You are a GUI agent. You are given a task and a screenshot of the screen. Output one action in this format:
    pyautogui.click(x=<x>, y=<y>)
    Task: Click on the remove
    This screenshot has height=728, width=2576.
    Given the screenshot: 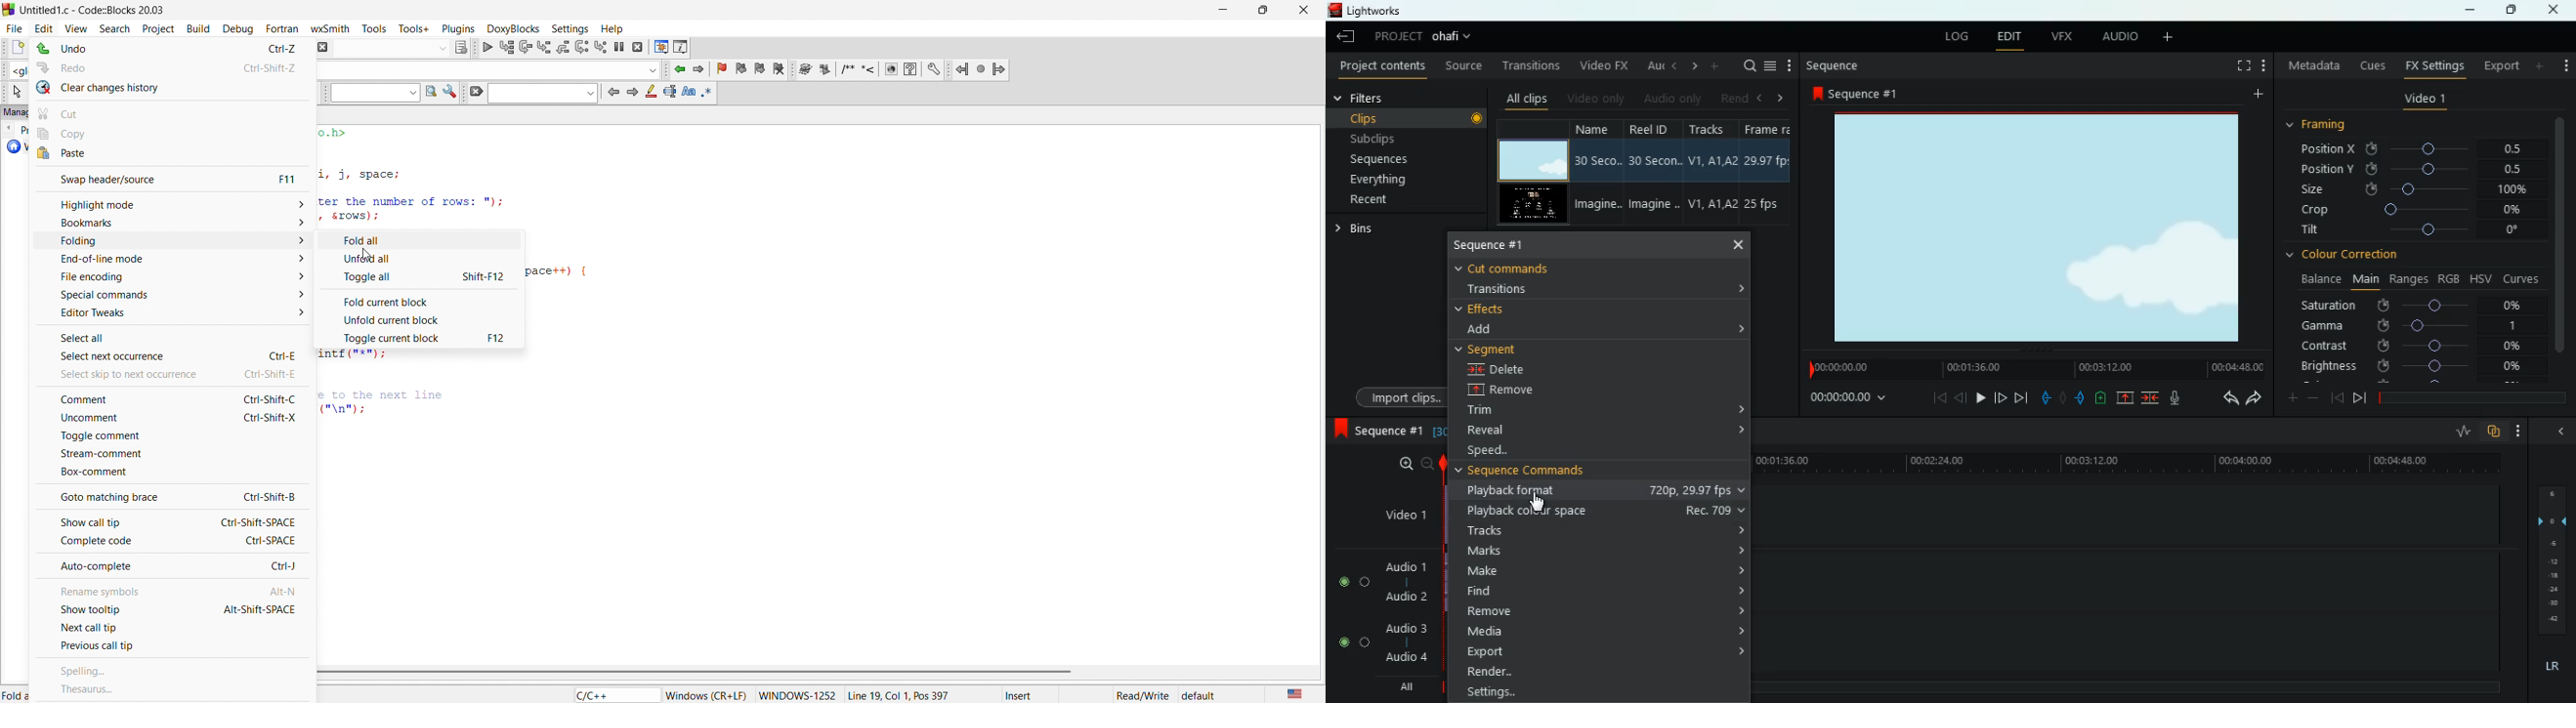 What is the action you would take?
    pyautogui.click(x=1608, y=610)
    